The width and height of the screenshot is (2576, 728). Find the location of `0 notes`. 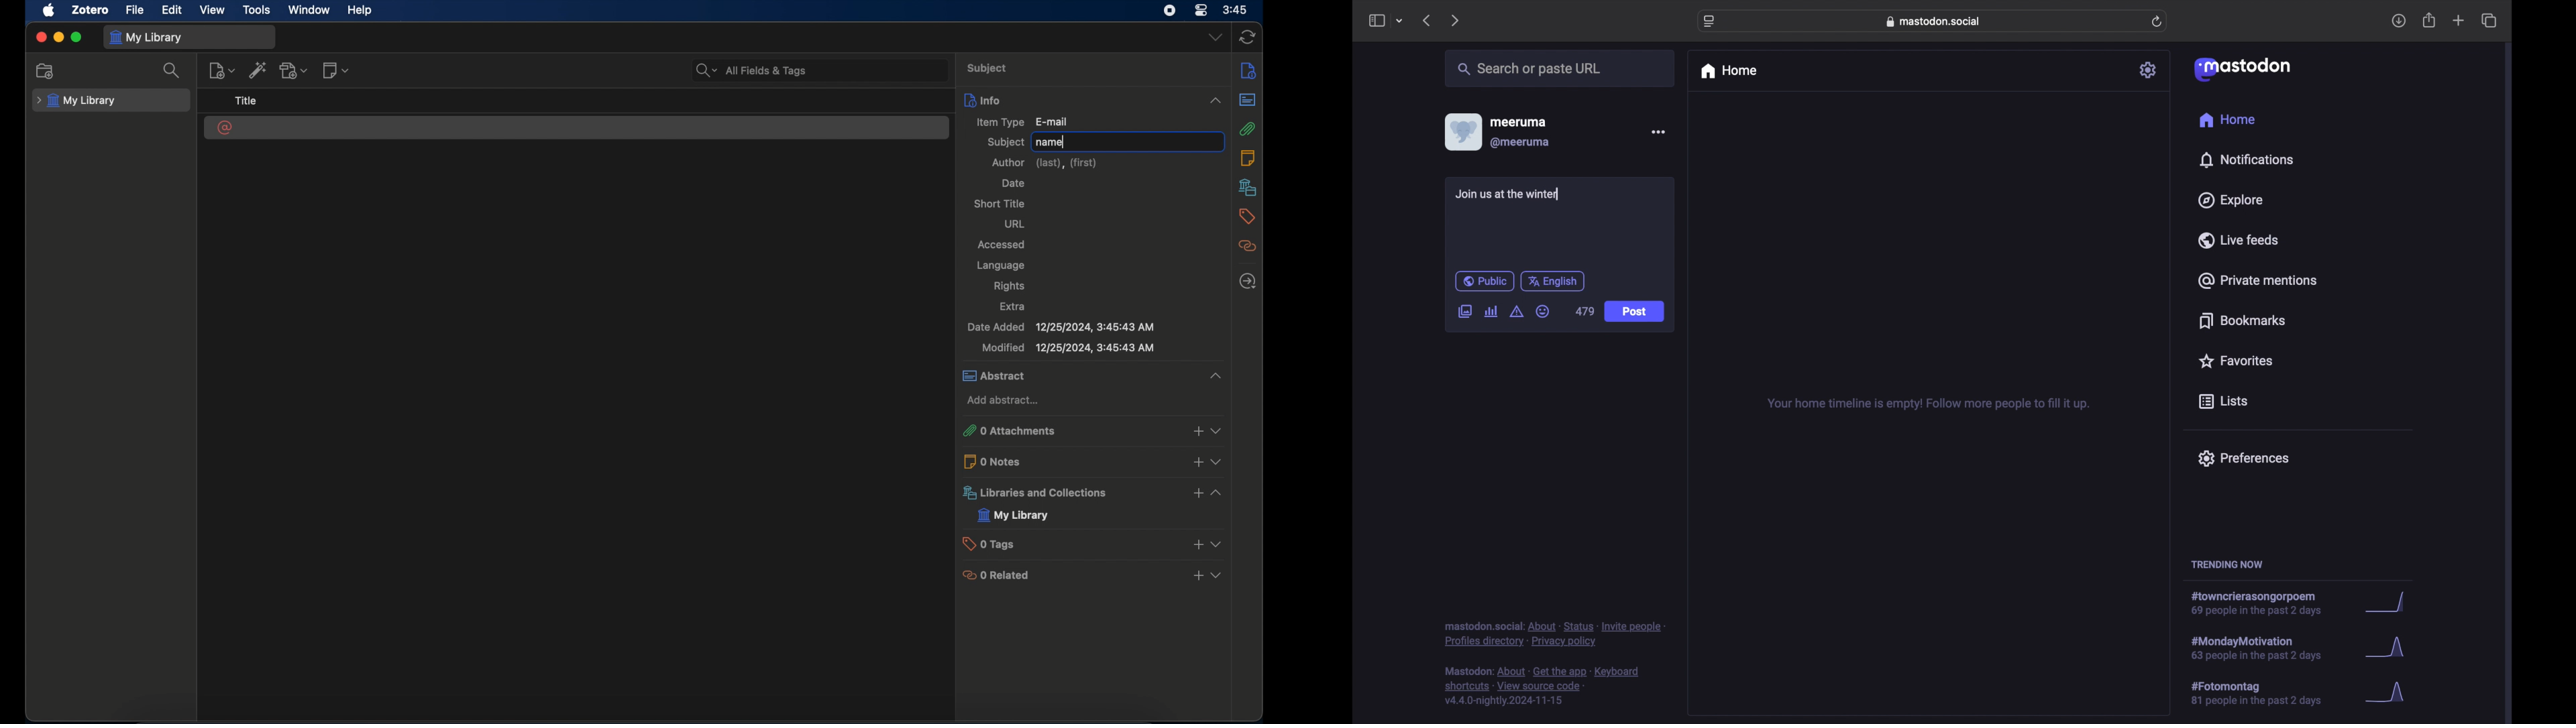

0 notes is located at coordinates (1095, 461).